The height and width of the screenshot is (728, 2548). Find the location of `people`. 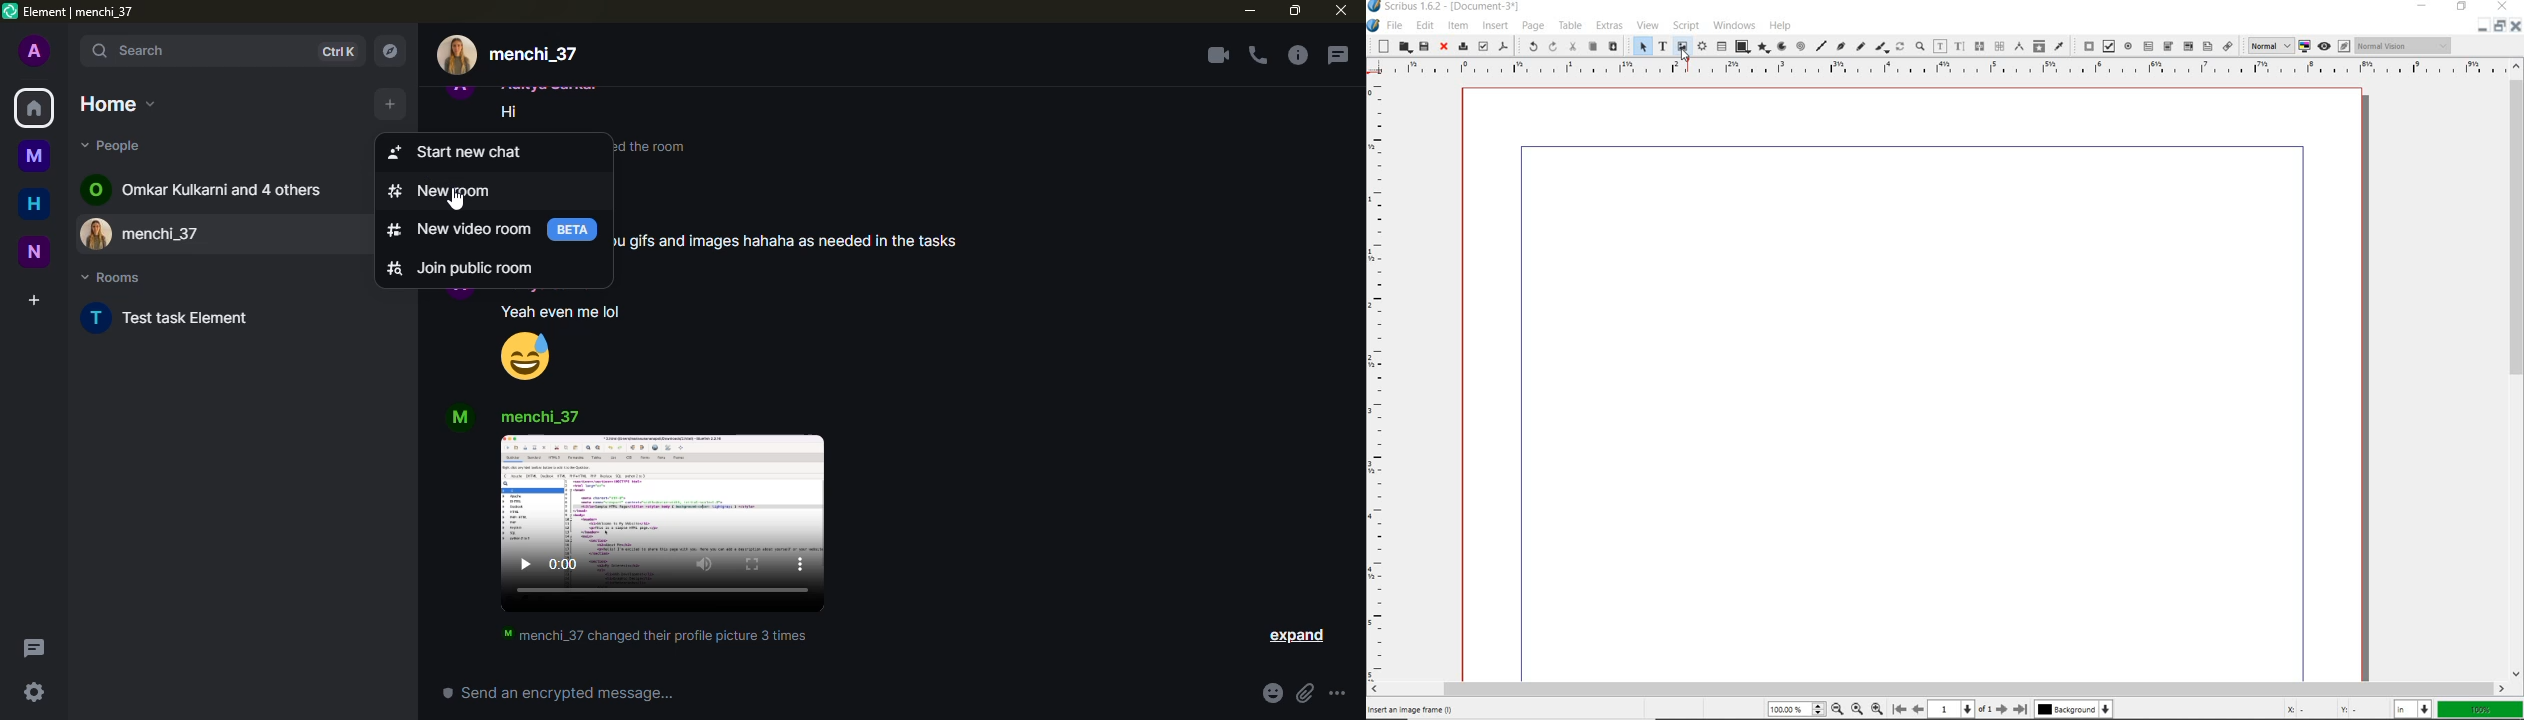

people is located at coordinates (114, 145).